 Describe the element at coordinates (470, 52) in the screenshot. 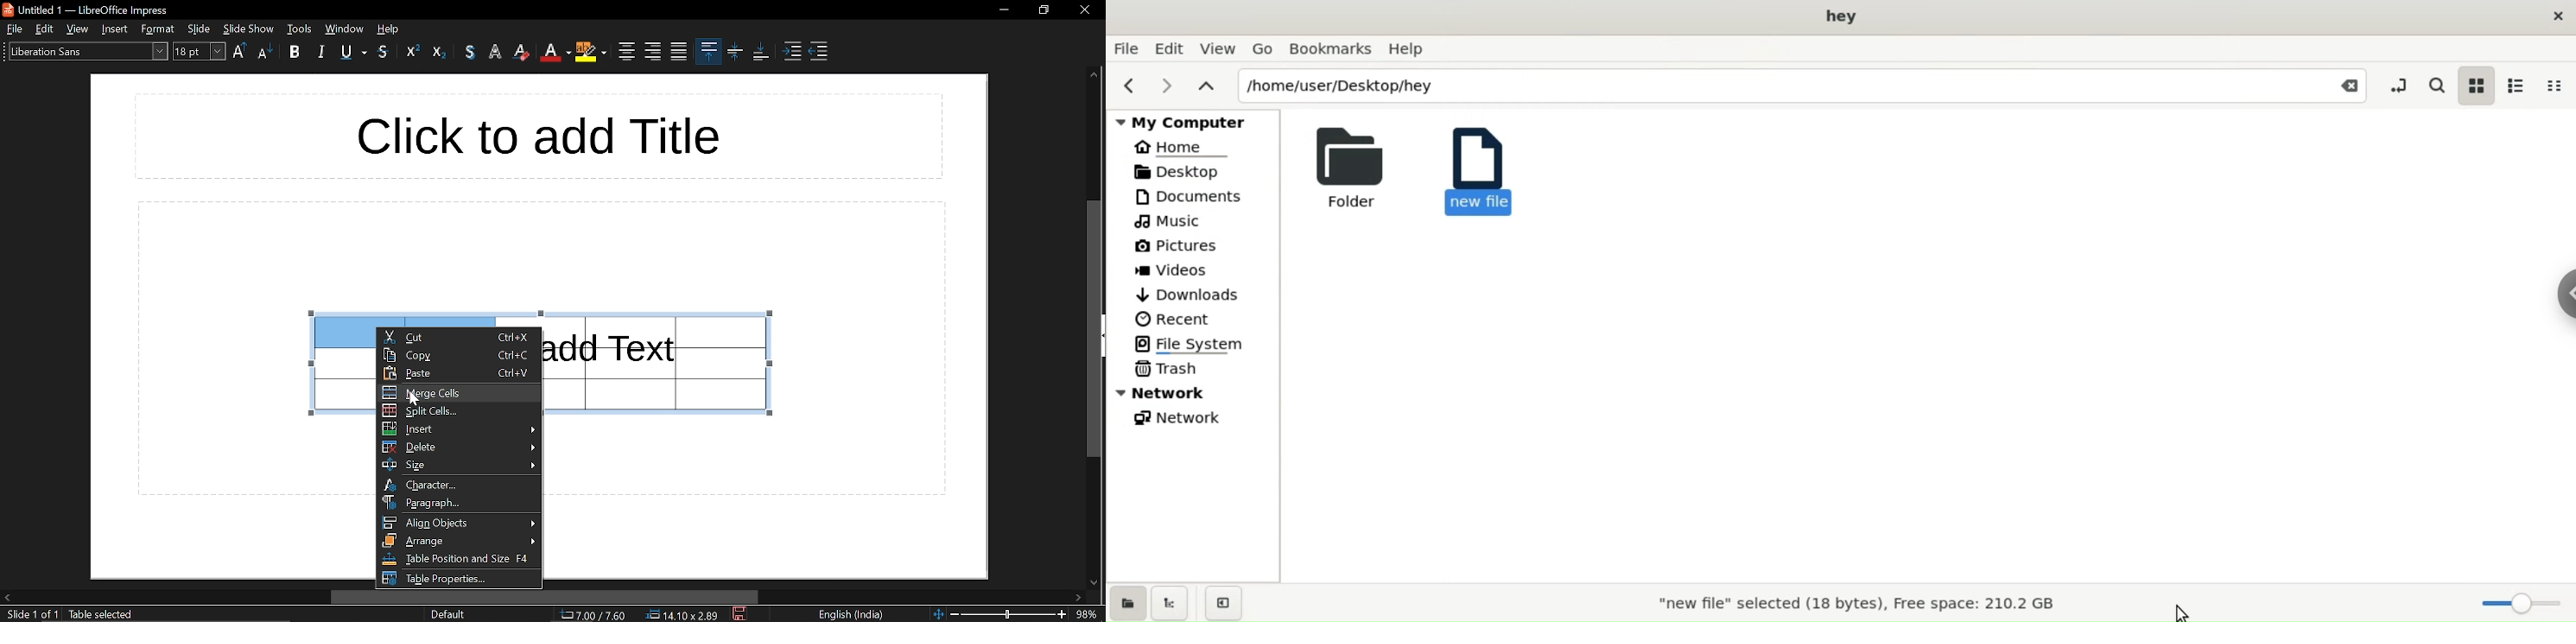

I see `shadow` at that location.